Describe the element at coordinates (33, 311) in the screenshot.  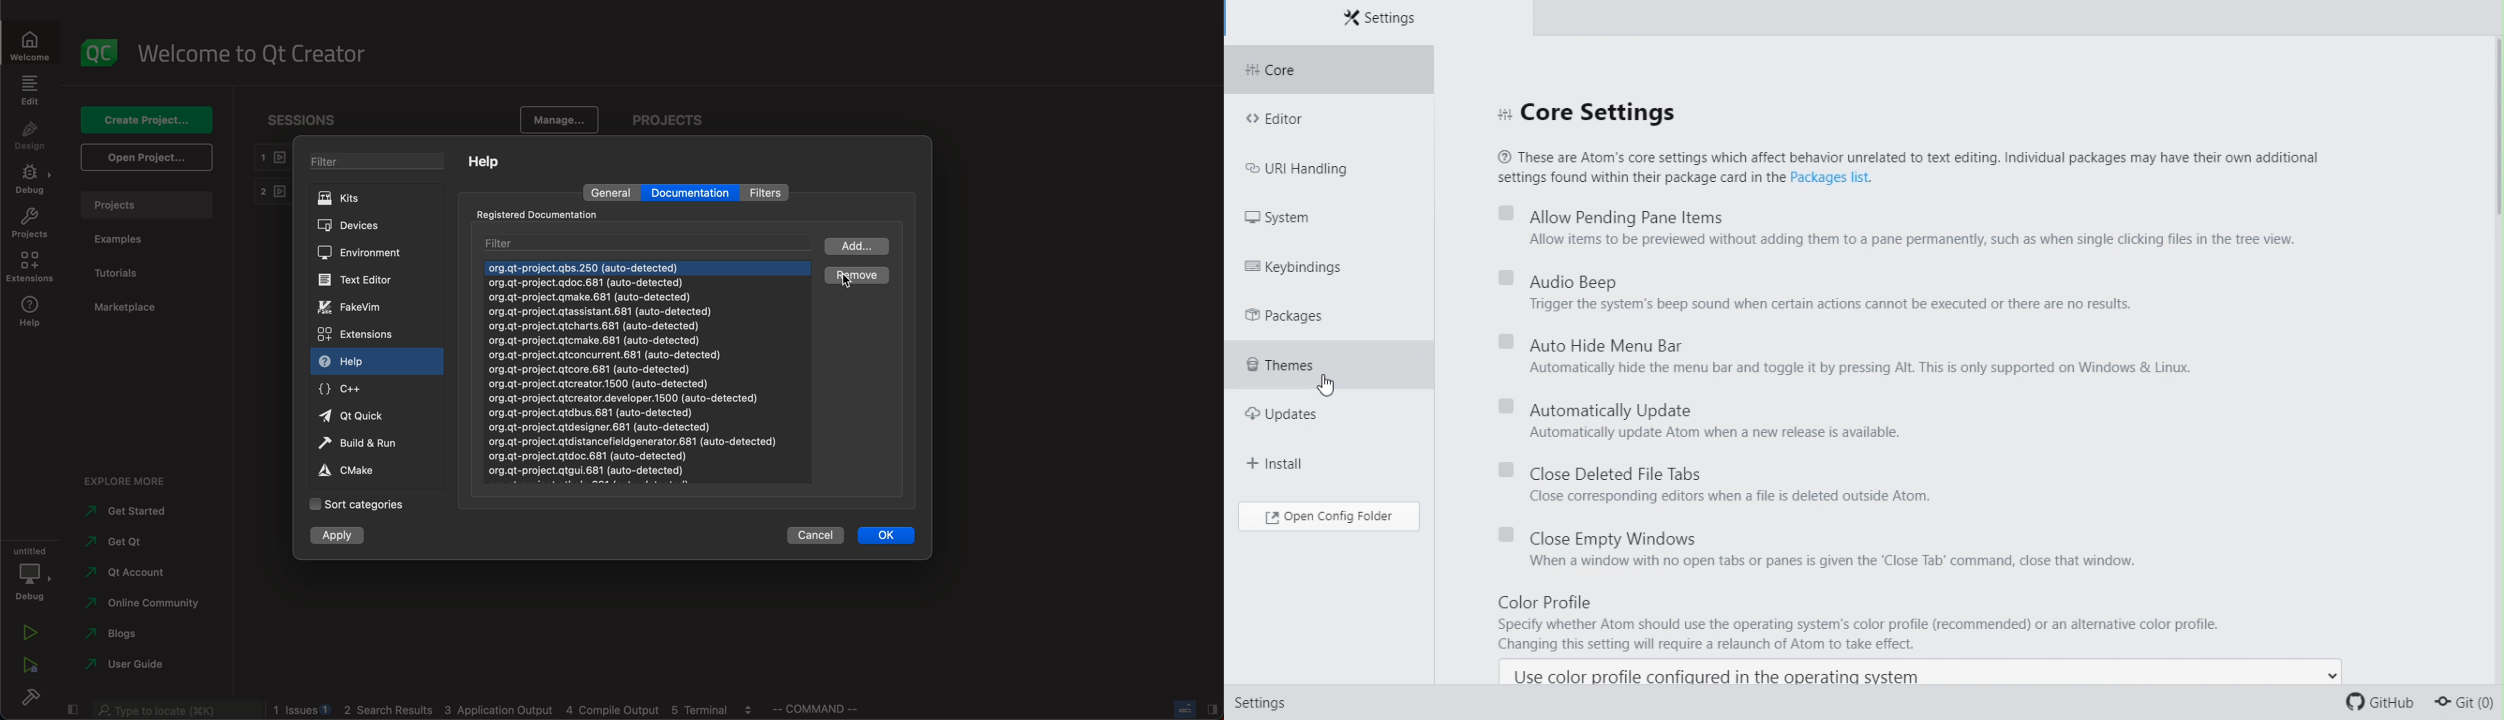
I see `help` at that location.